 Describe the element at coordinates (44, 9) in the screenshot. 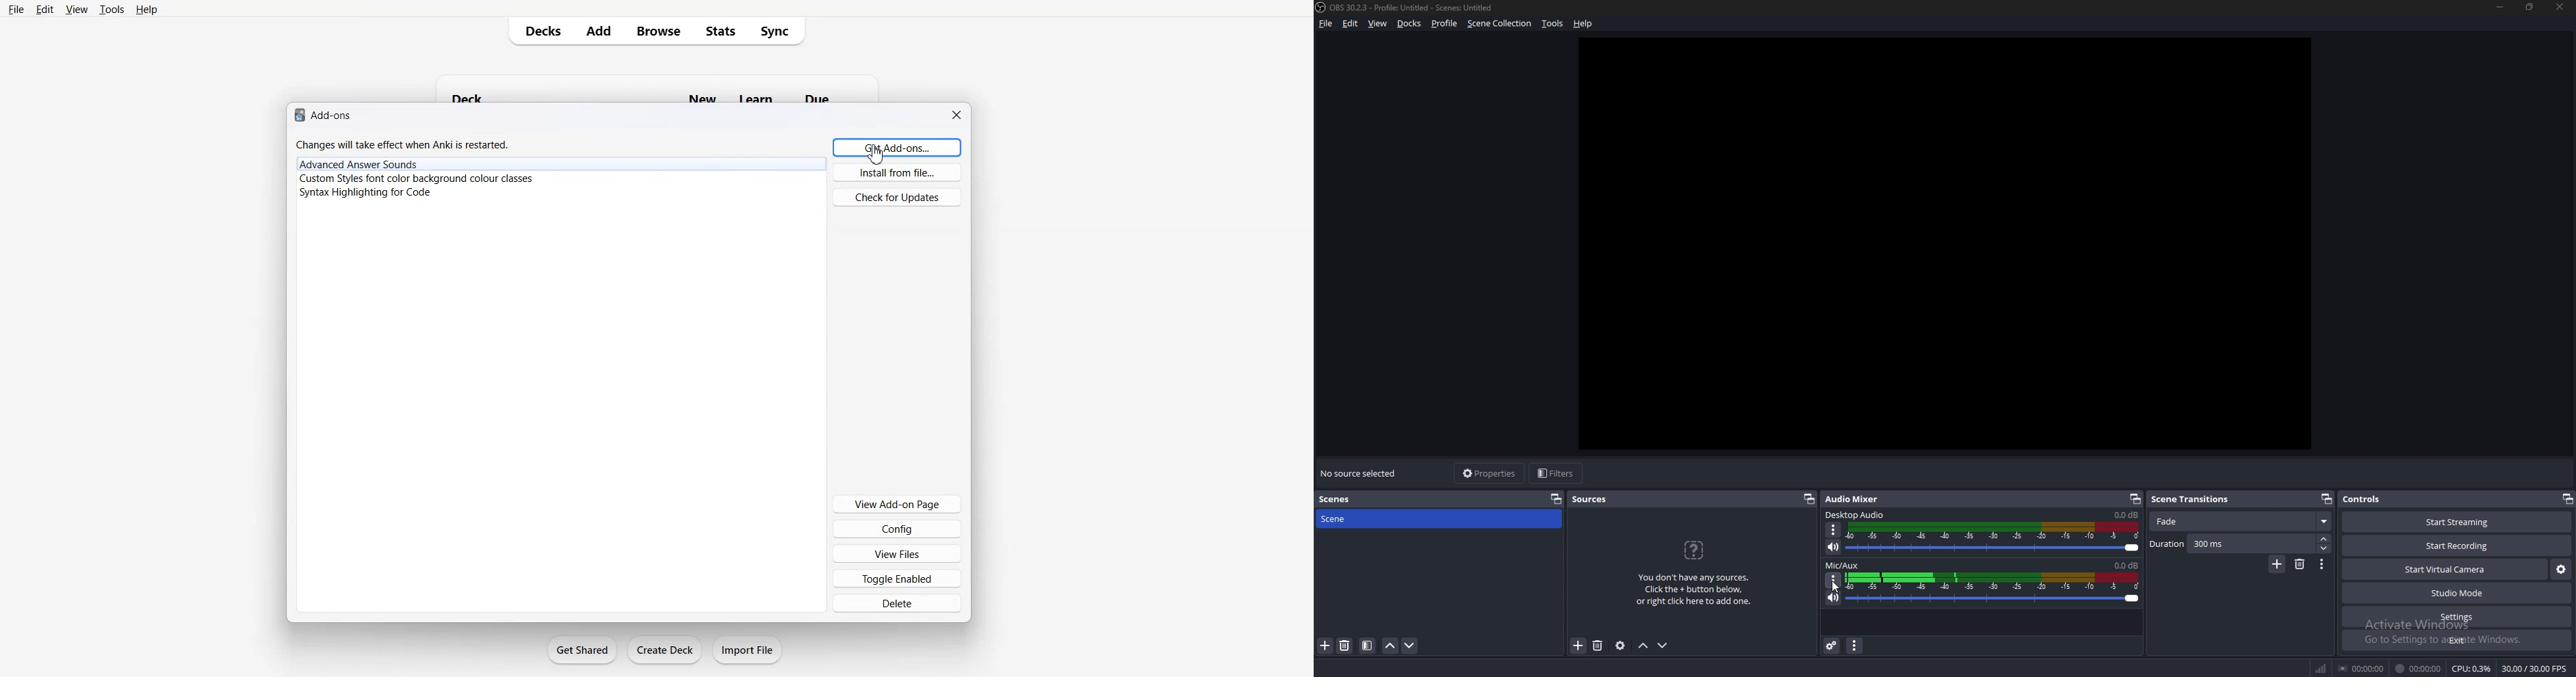

I see `Edit` at that location.